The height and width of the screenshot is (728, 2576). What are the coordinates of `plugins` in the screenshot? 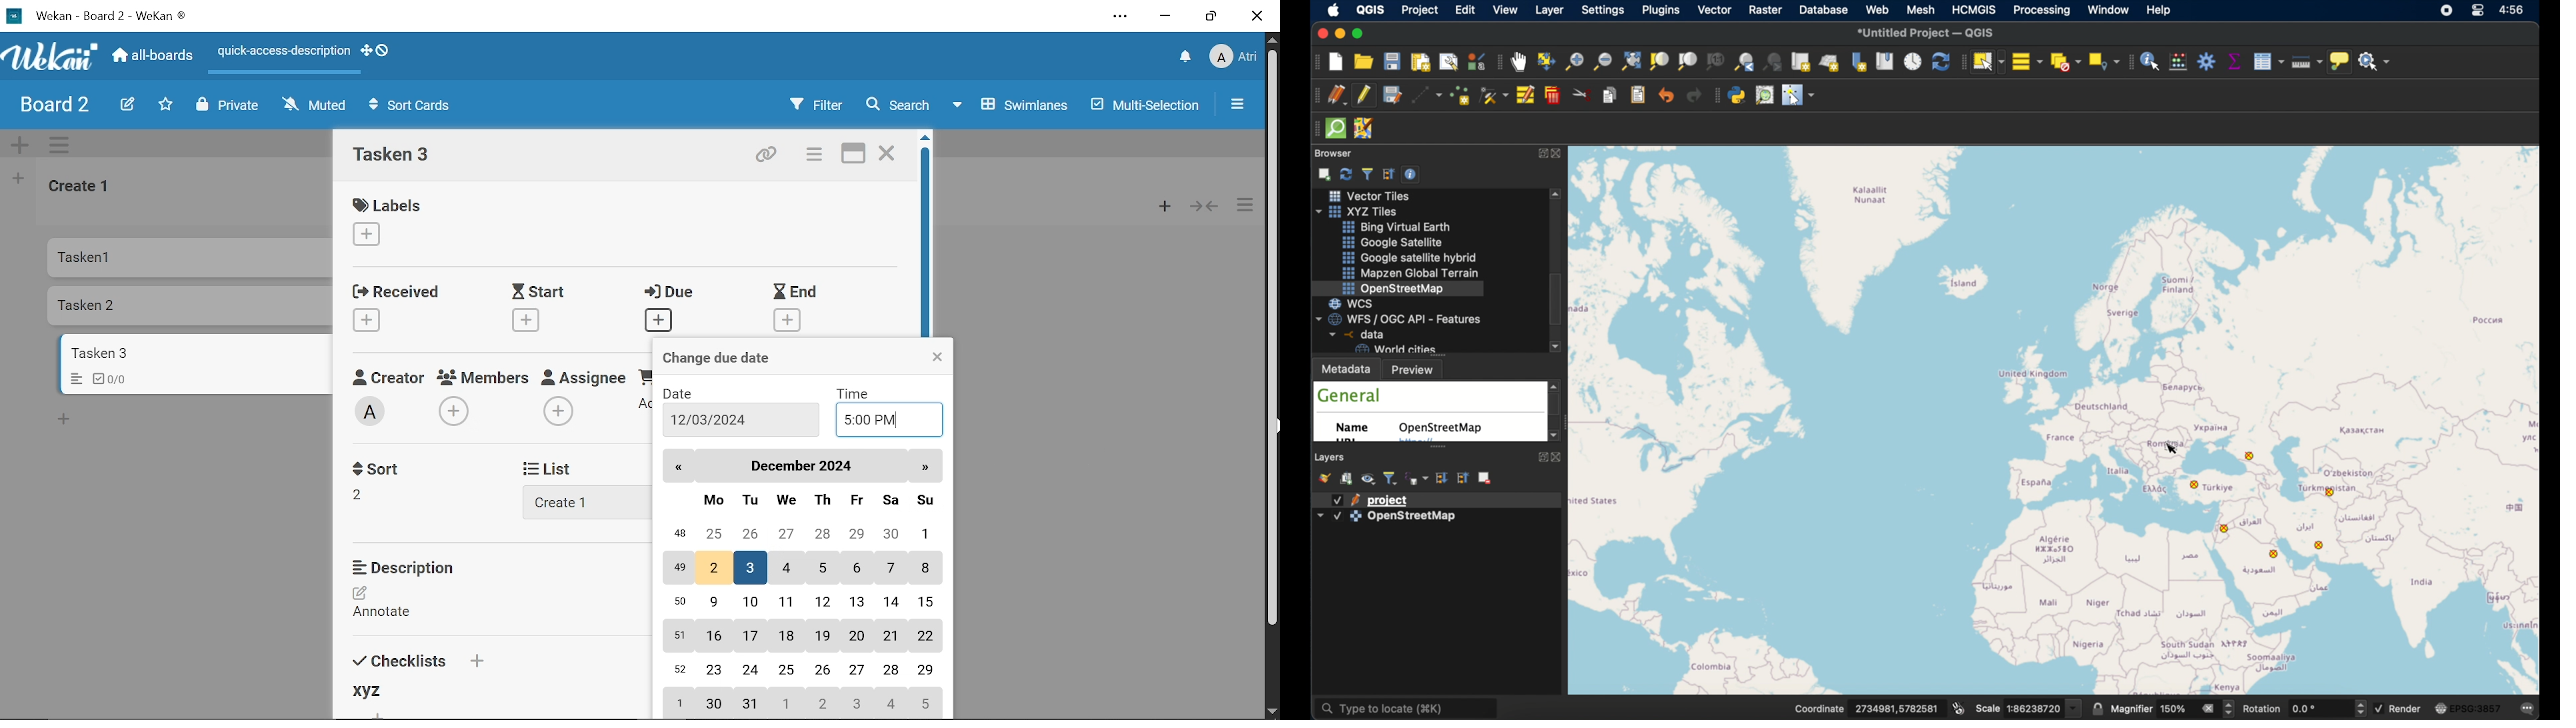 It's located at (1661, 11).